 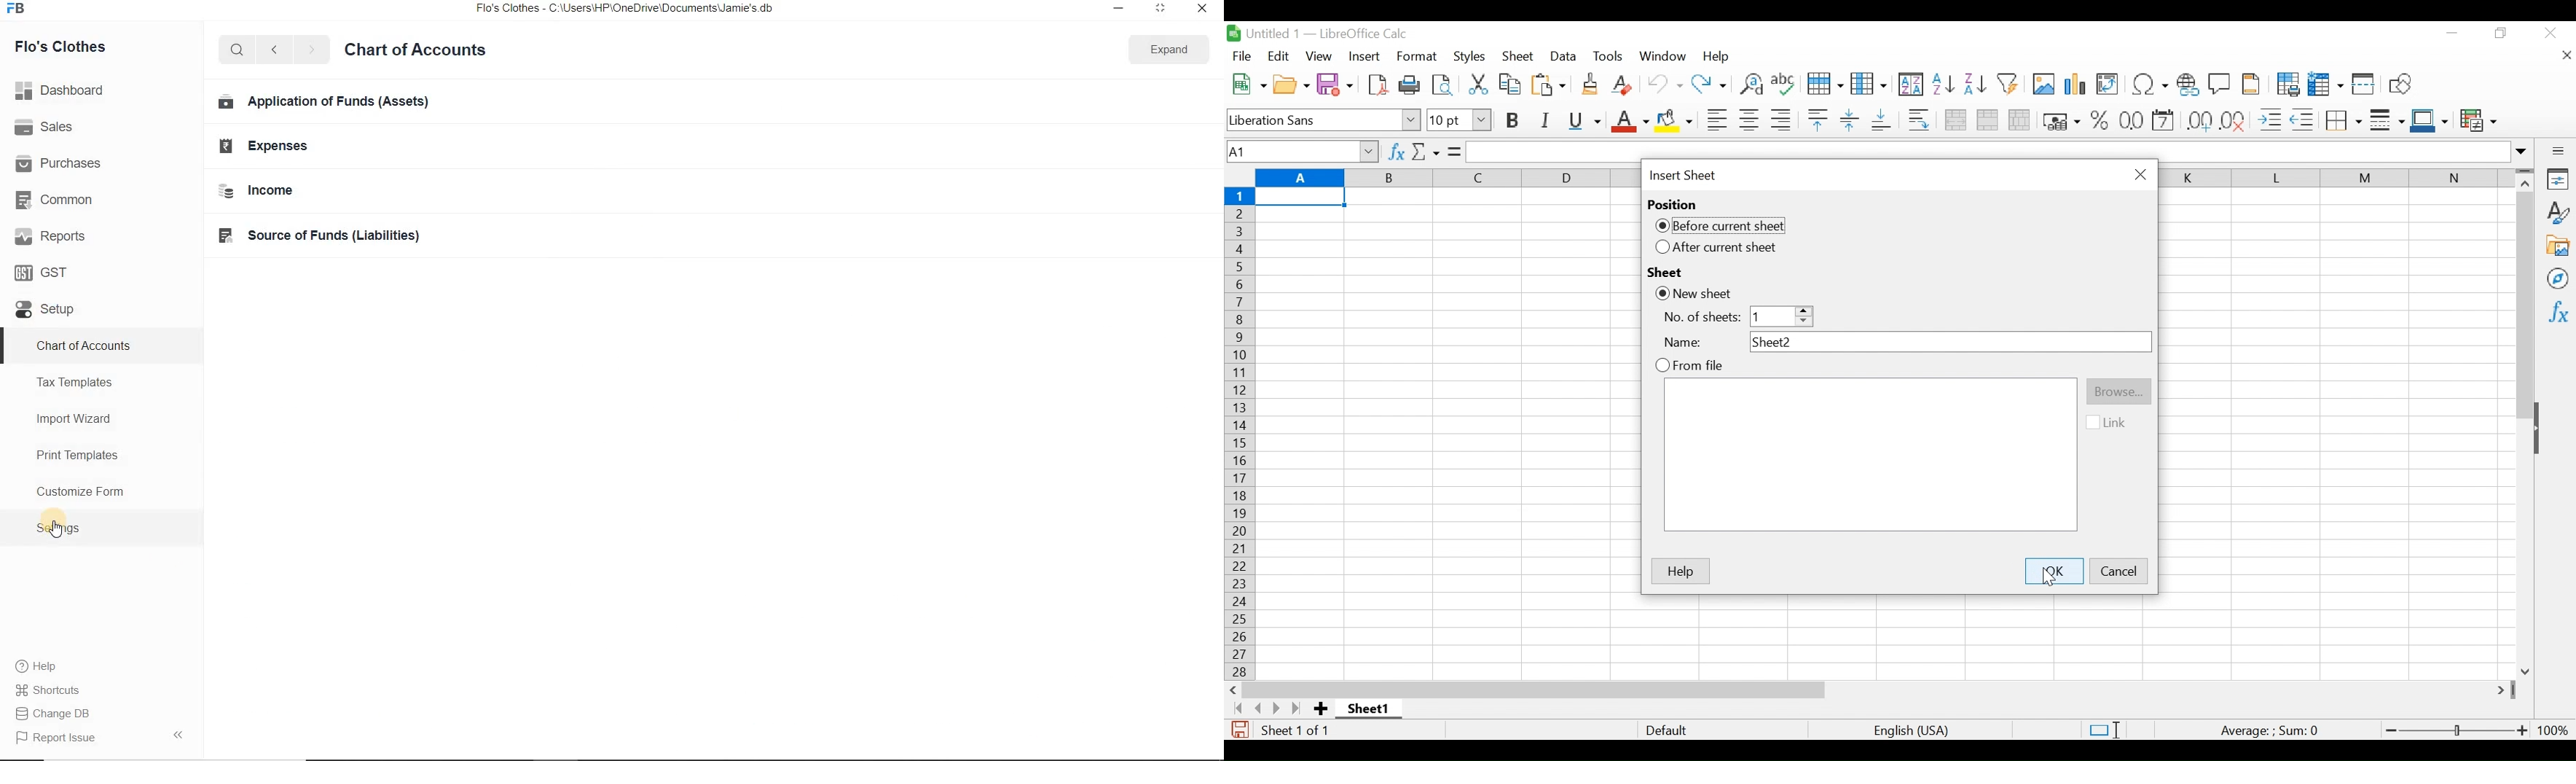 What do you see at coordinates (20, 9) in the screenshot?
I see `FB logo` at bounding box center [20, 9].